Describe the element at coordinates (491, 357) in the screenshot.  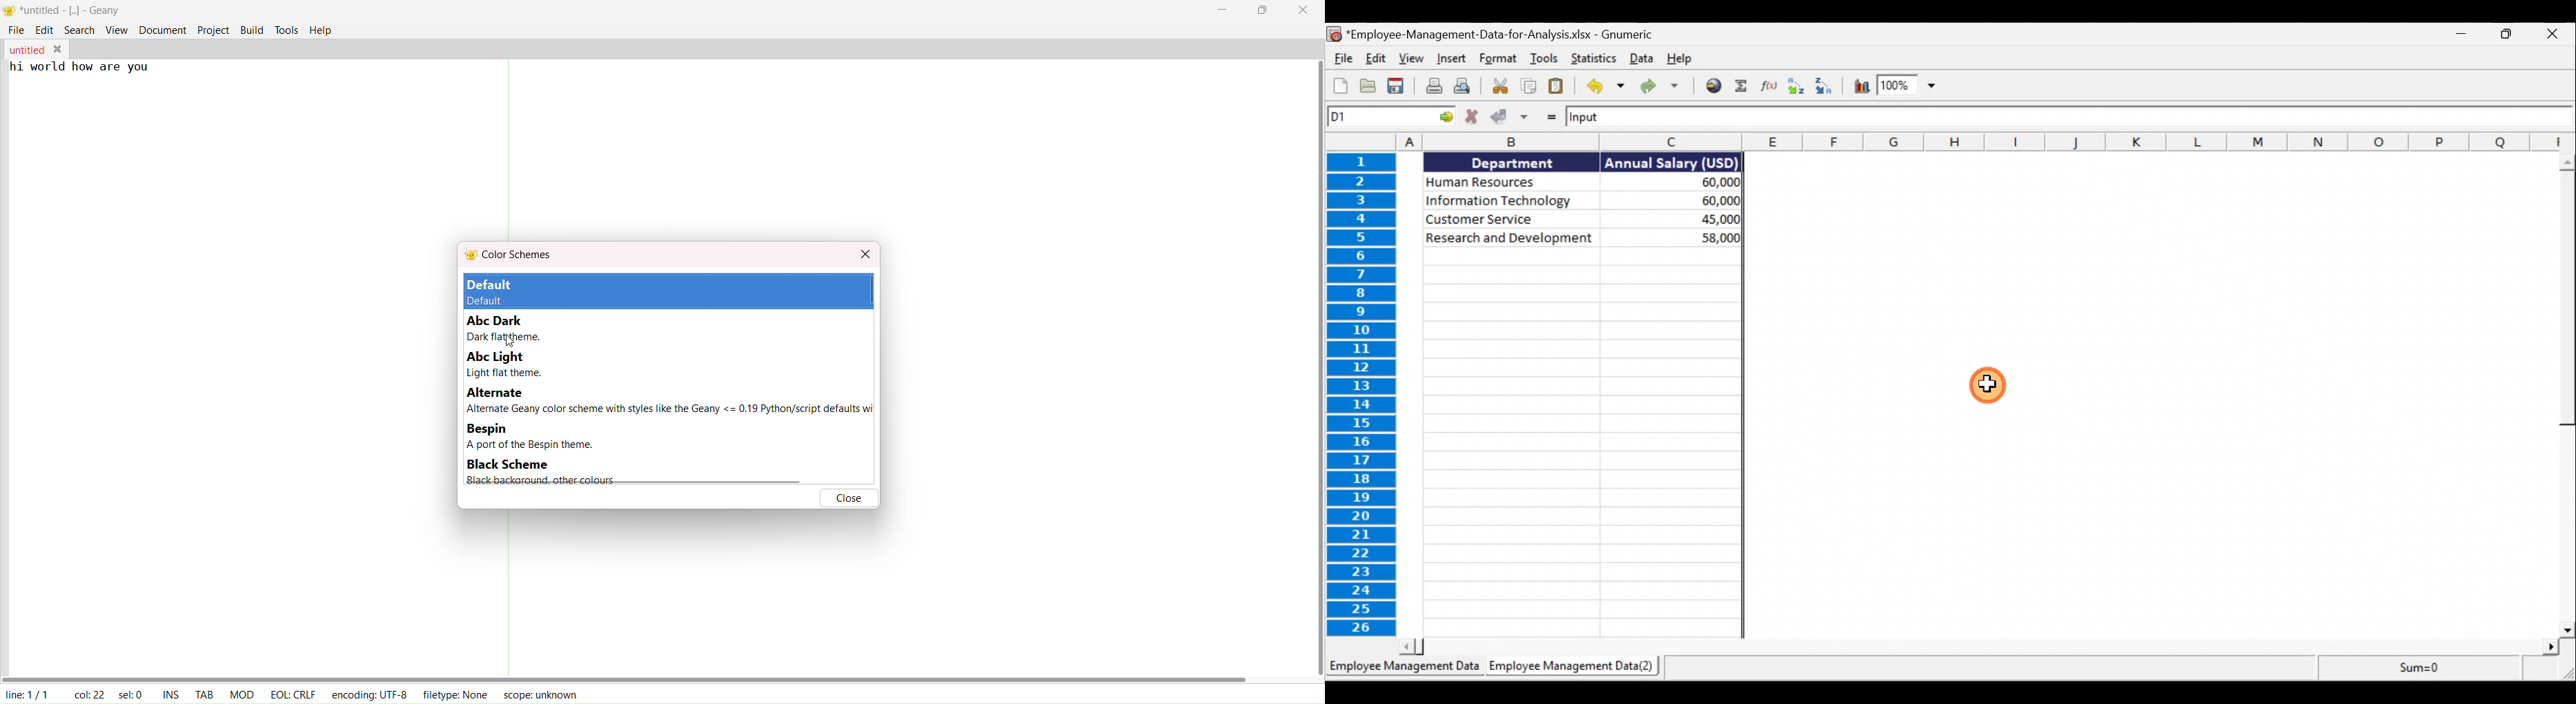
I see `abc light` at that location.